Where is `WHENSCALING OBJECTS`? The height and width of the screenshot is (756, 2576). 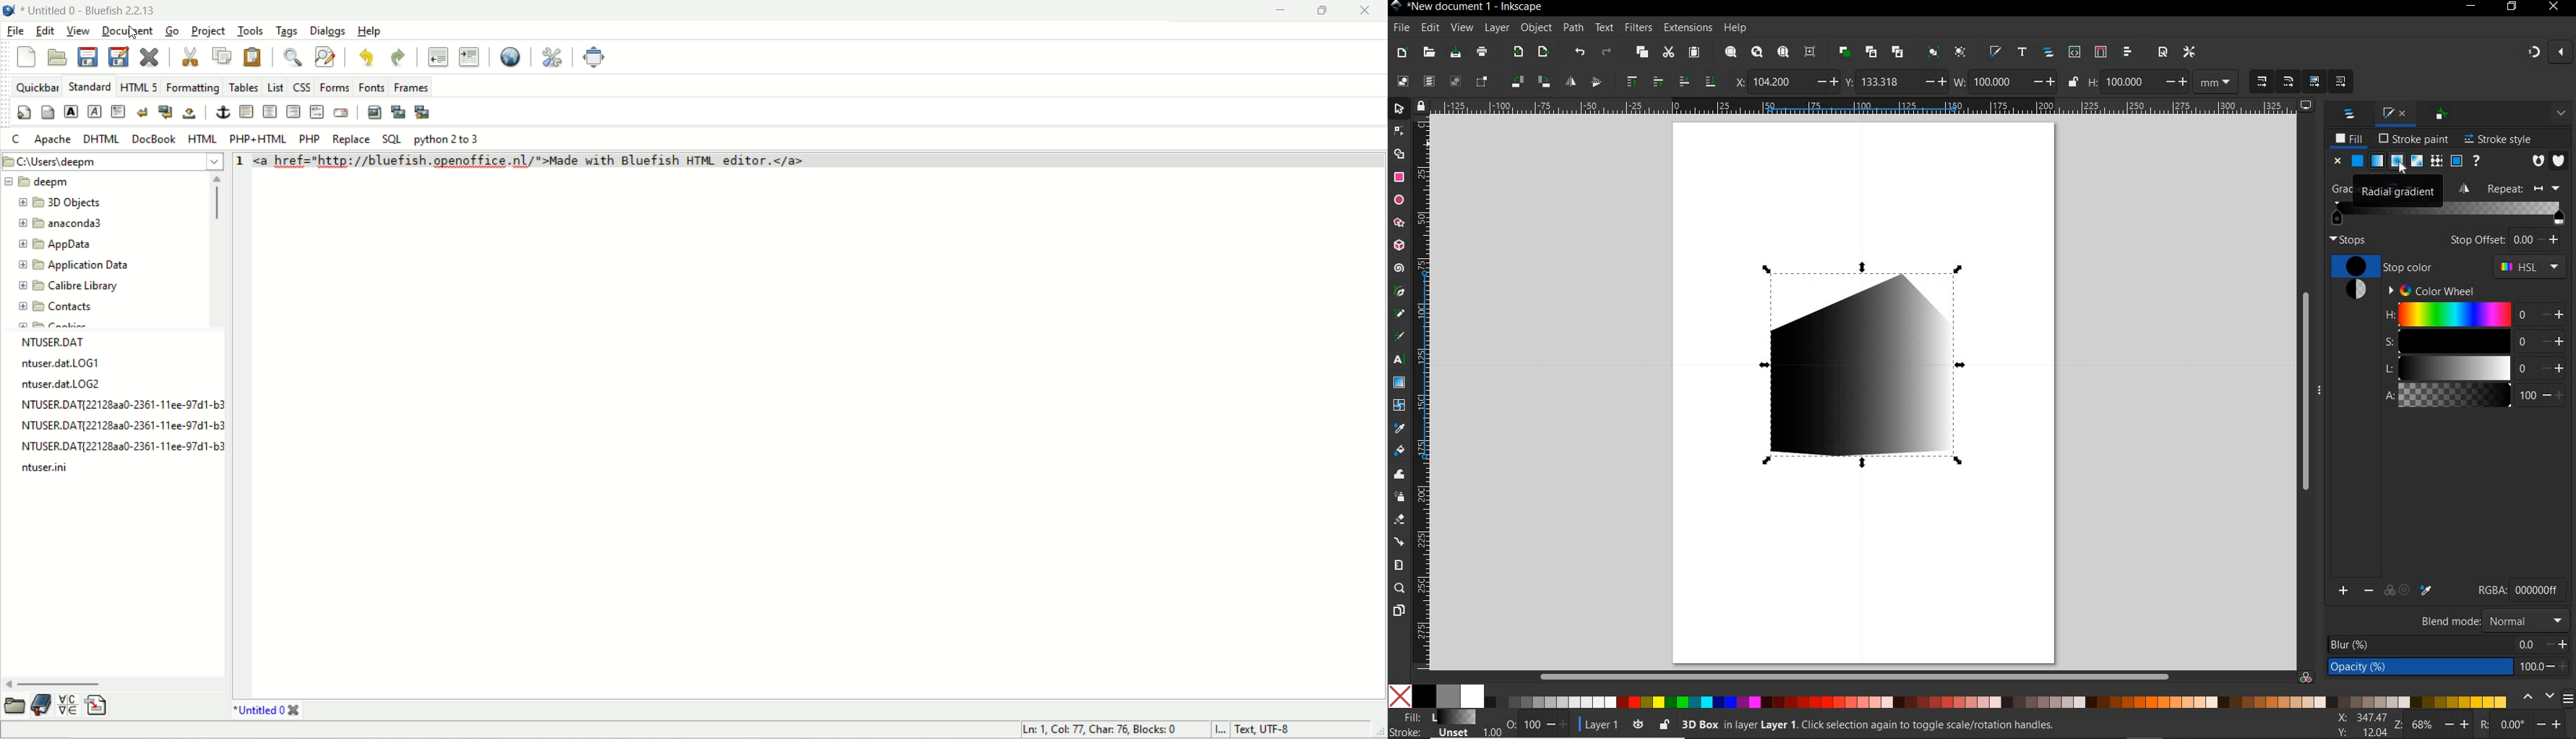
WHENSCALING OBJECTS is located at coordinates (2288, 81).